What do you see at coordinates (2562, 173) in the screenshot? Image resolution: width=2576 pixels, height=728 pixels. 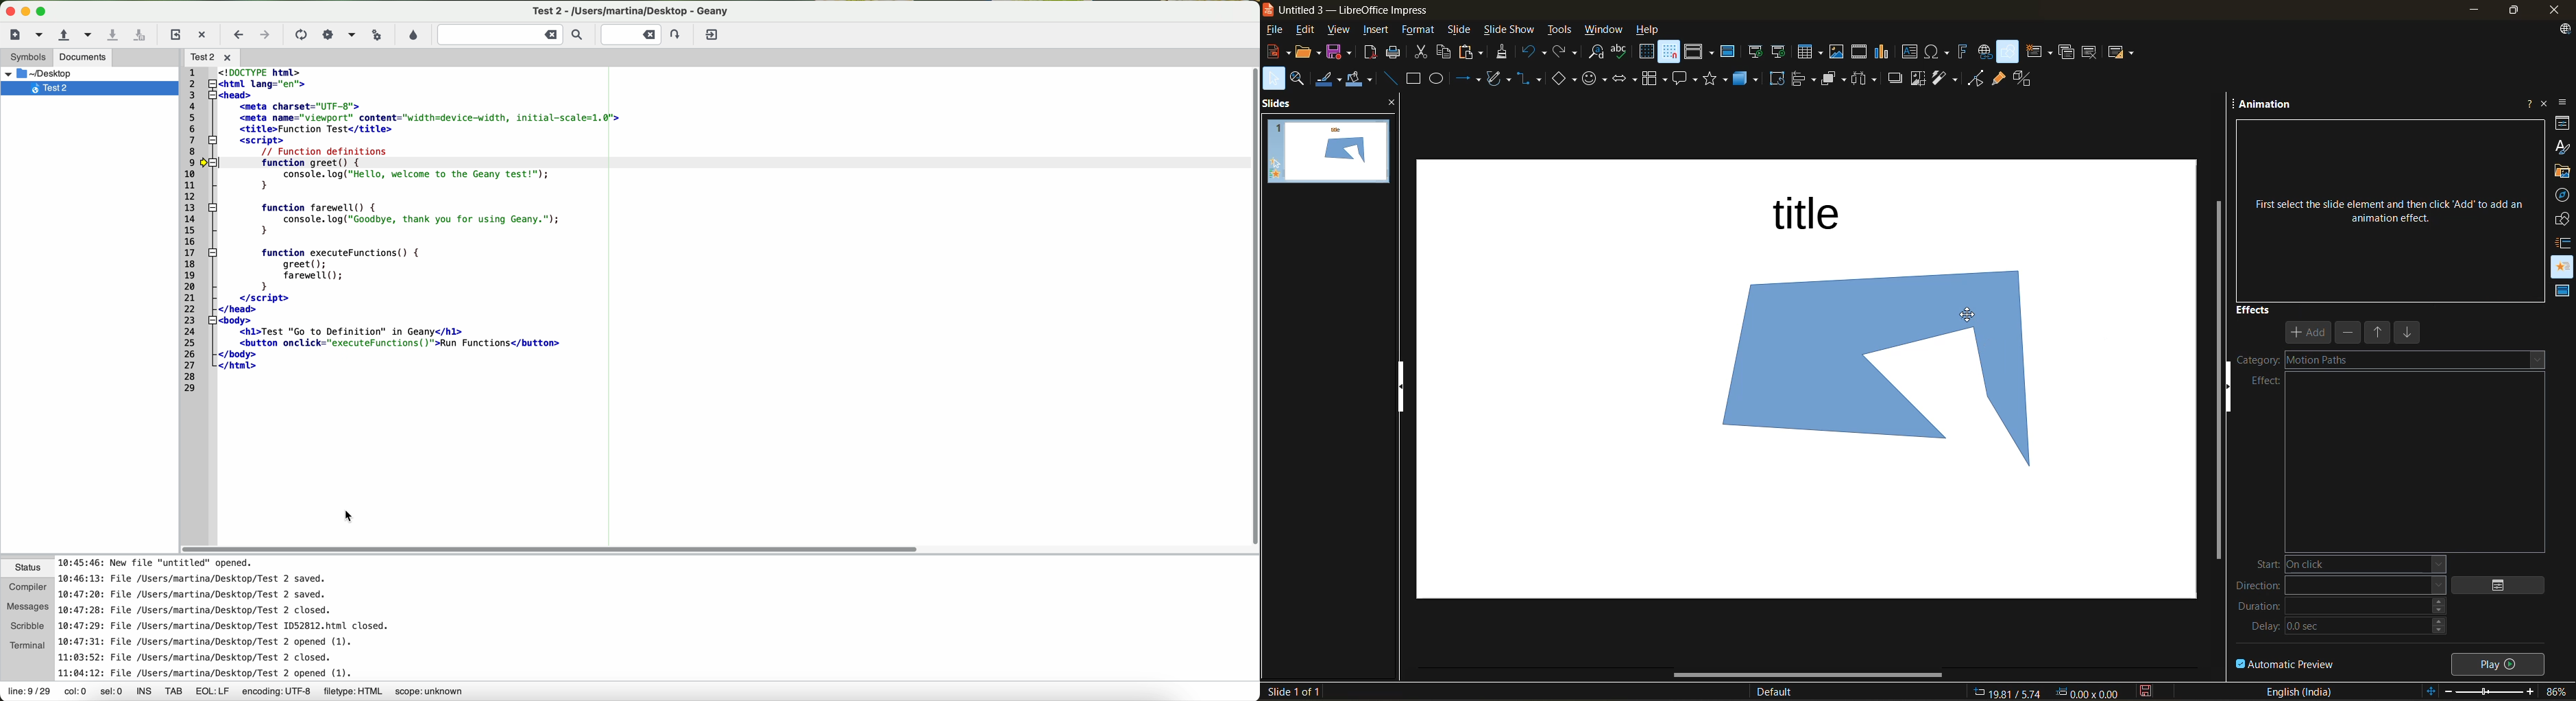 I see `gallery` at bounding box center [2562, 173].